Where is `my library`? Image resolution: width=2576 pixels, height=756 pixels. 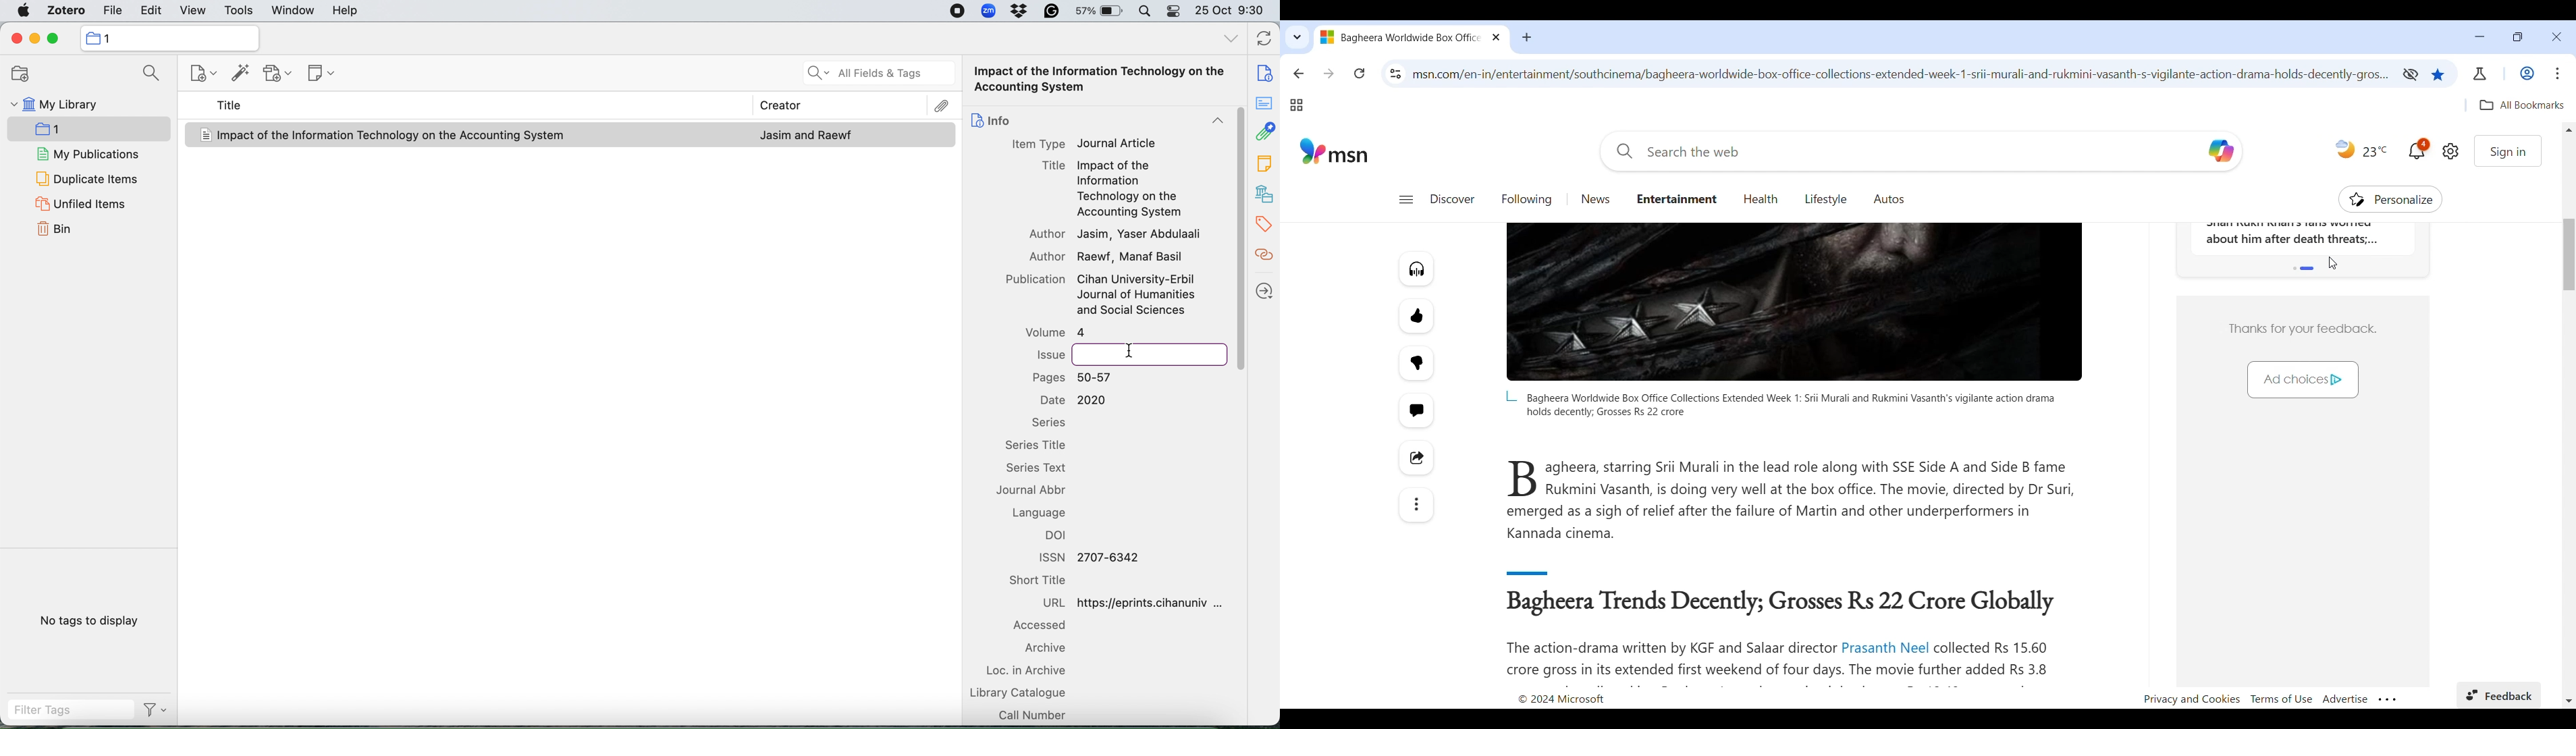 my library is located at coordinates (78, 105).